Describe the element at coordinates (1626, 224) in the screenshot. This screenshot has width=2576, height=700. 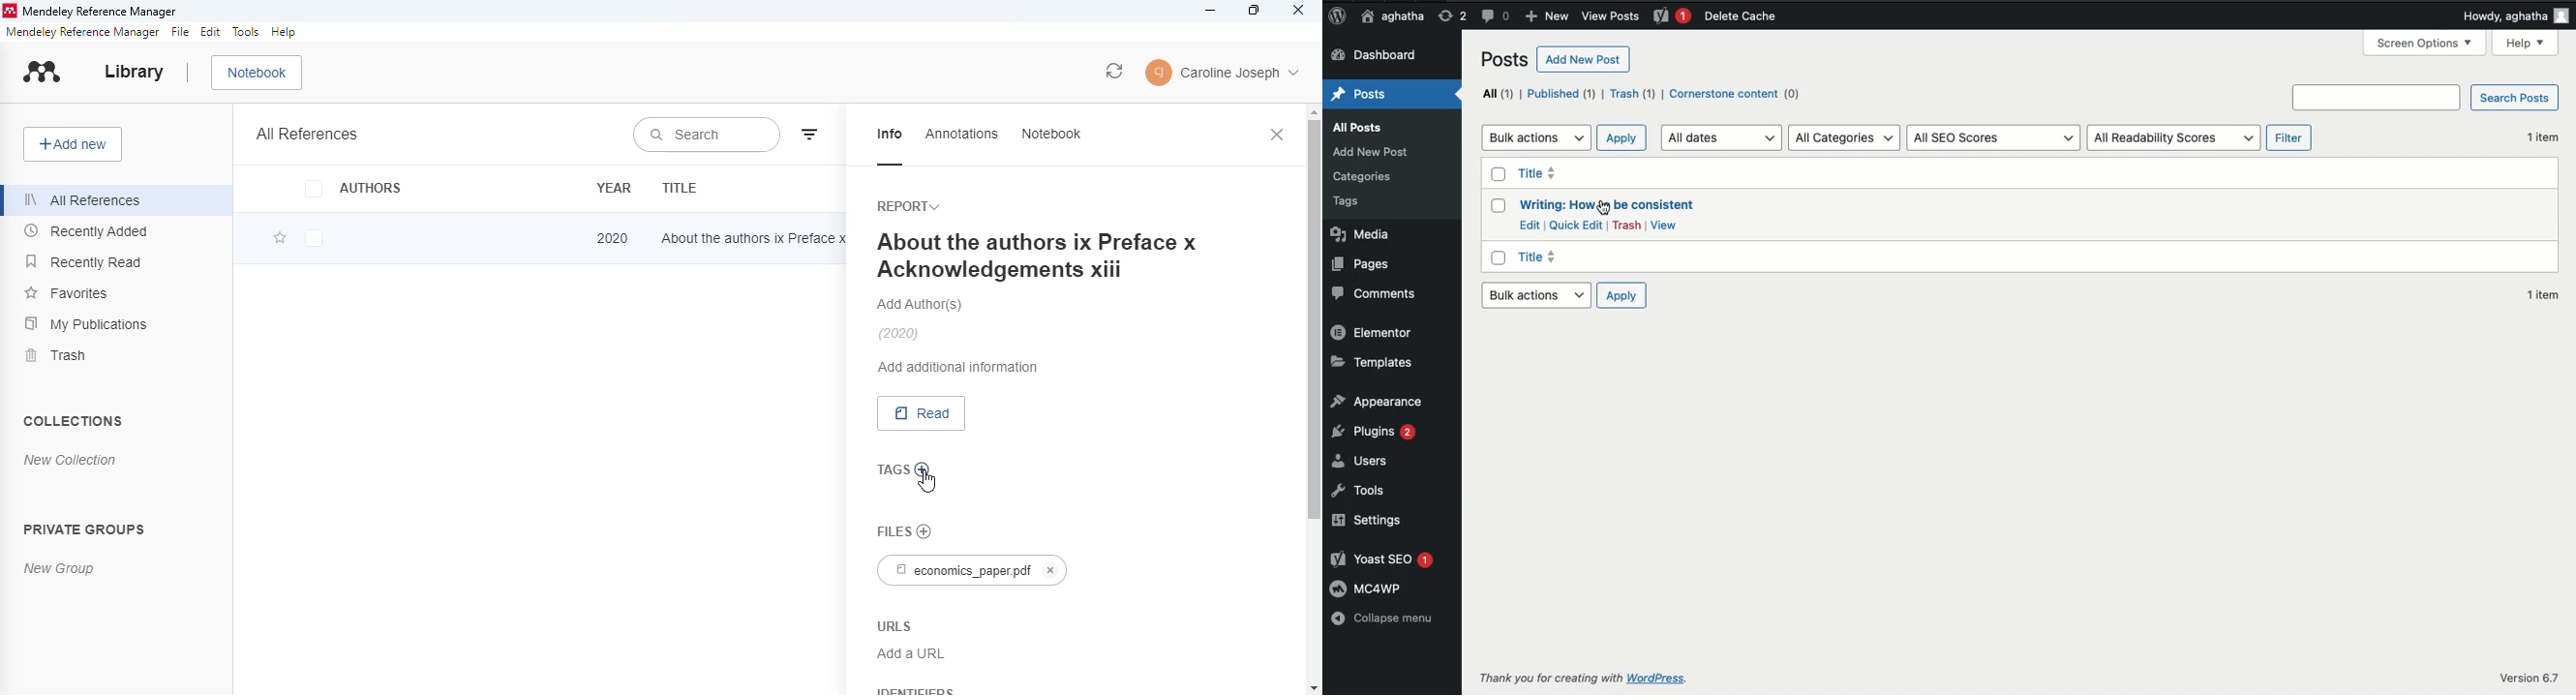
I see `Trash` at that location.